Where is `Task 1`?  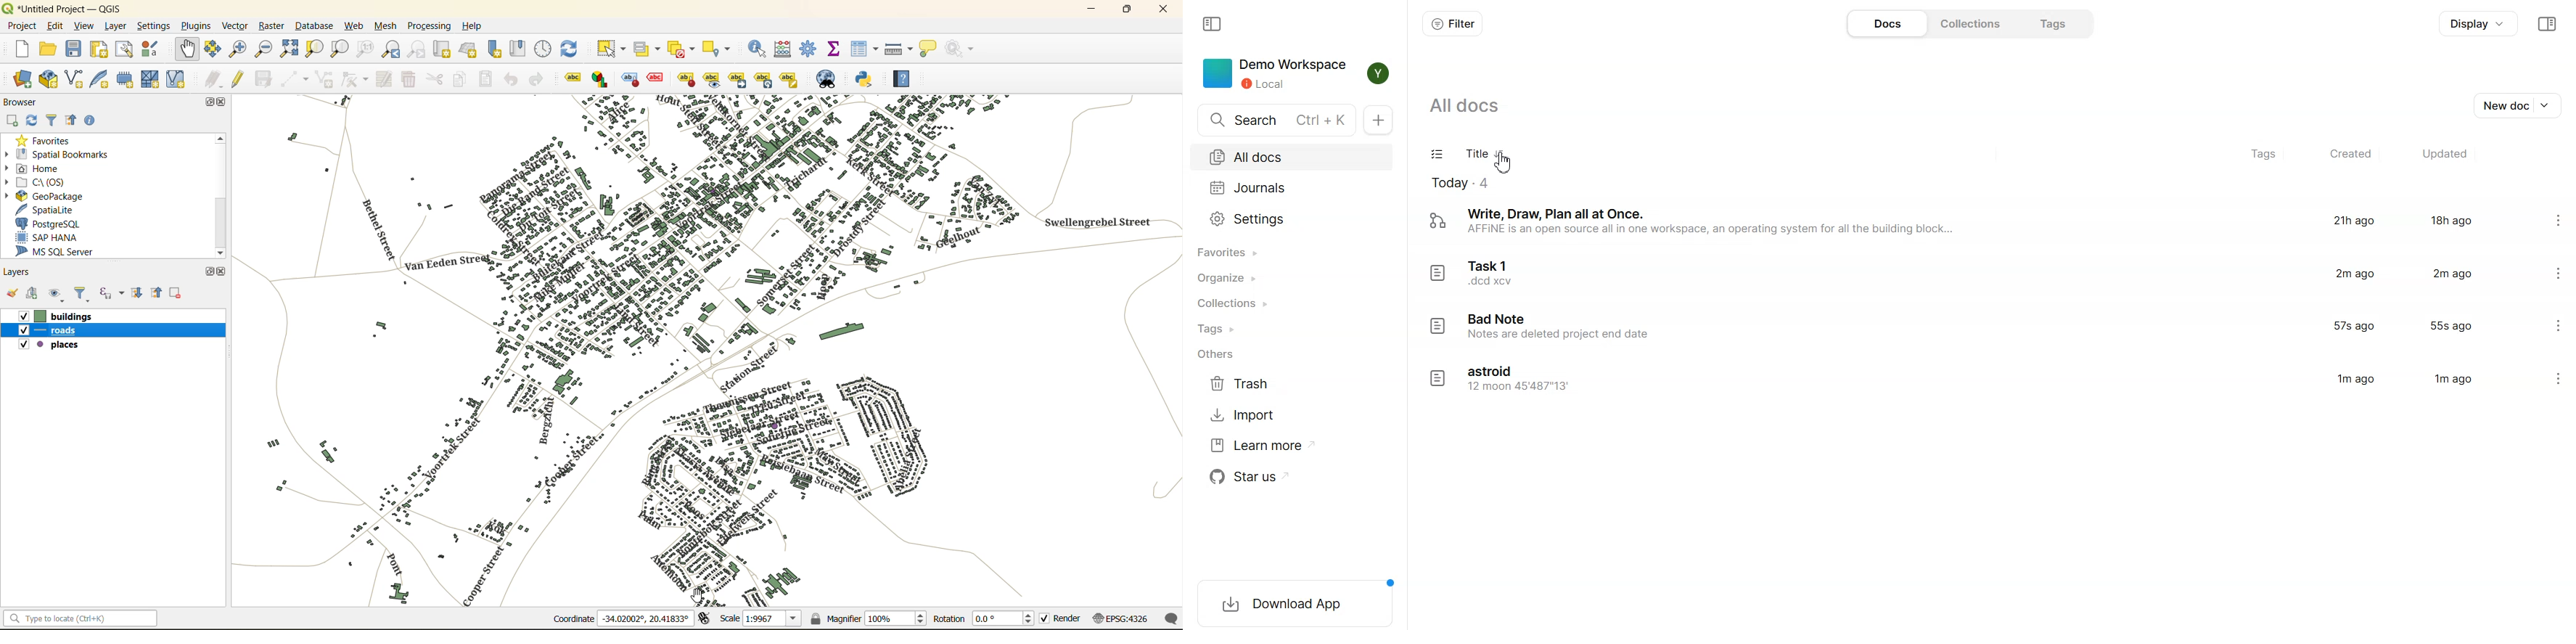 Task 1 is located at coordinates (1490, 266).